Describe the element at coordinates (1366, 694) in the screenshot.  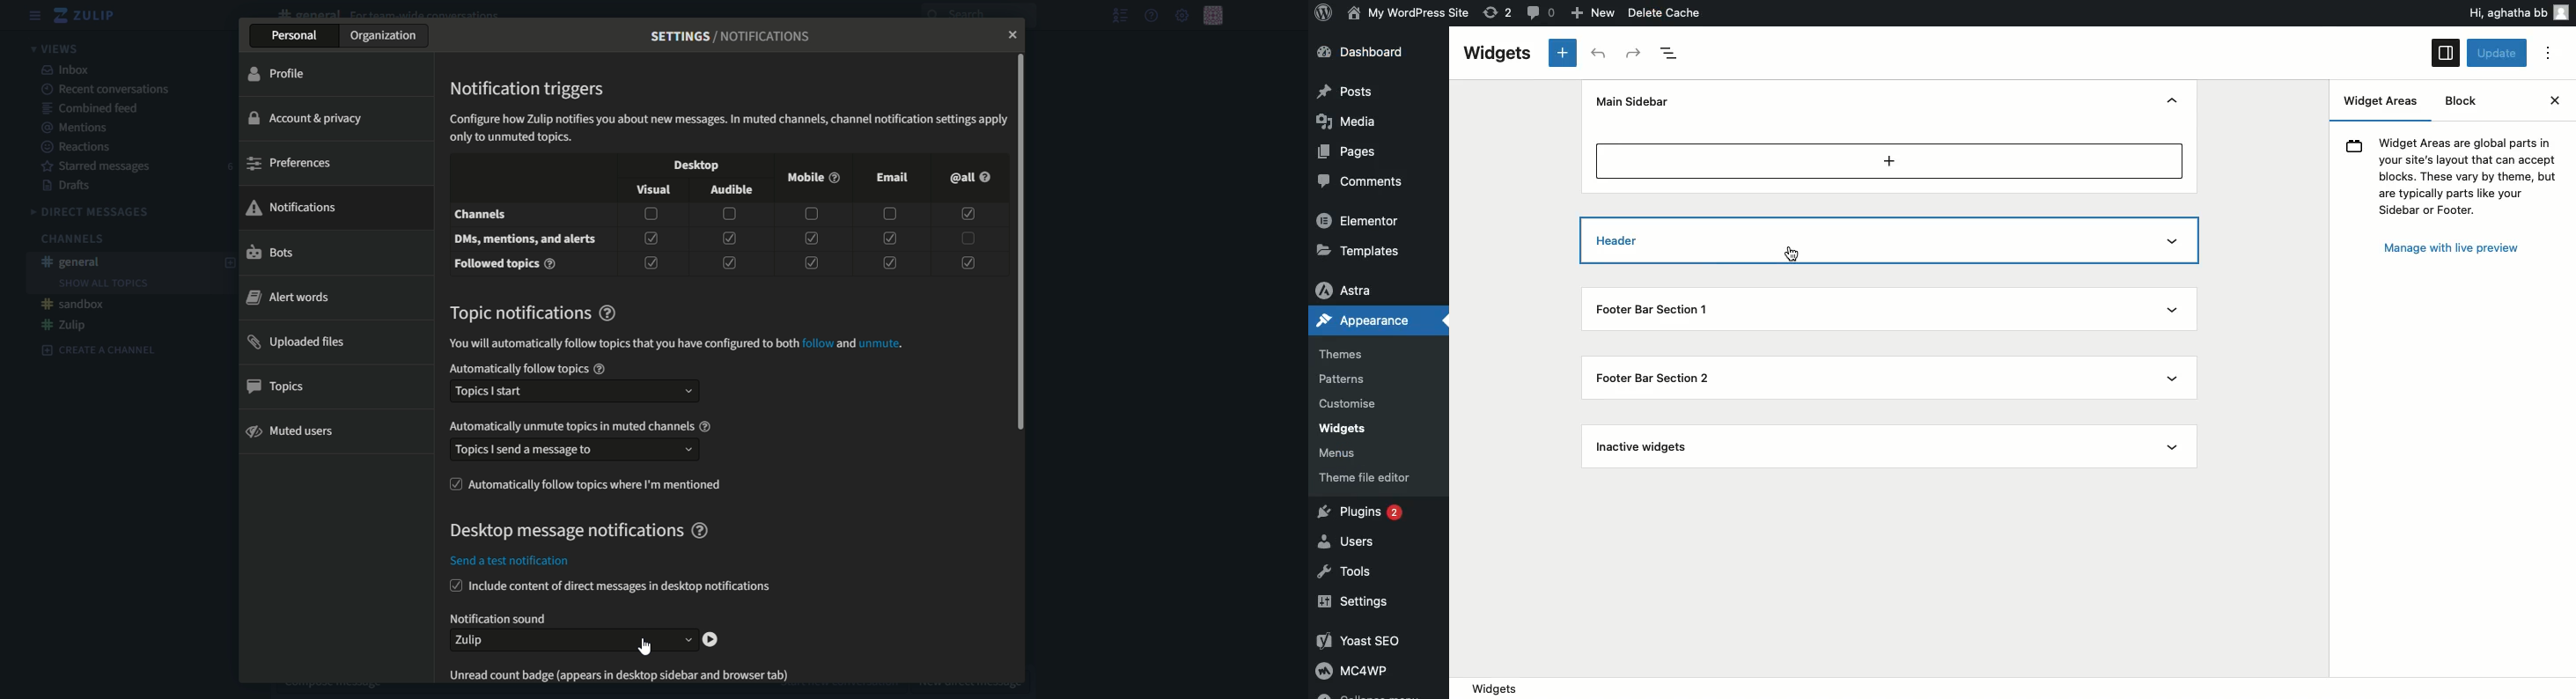
I see `Collapse menu` at that location.